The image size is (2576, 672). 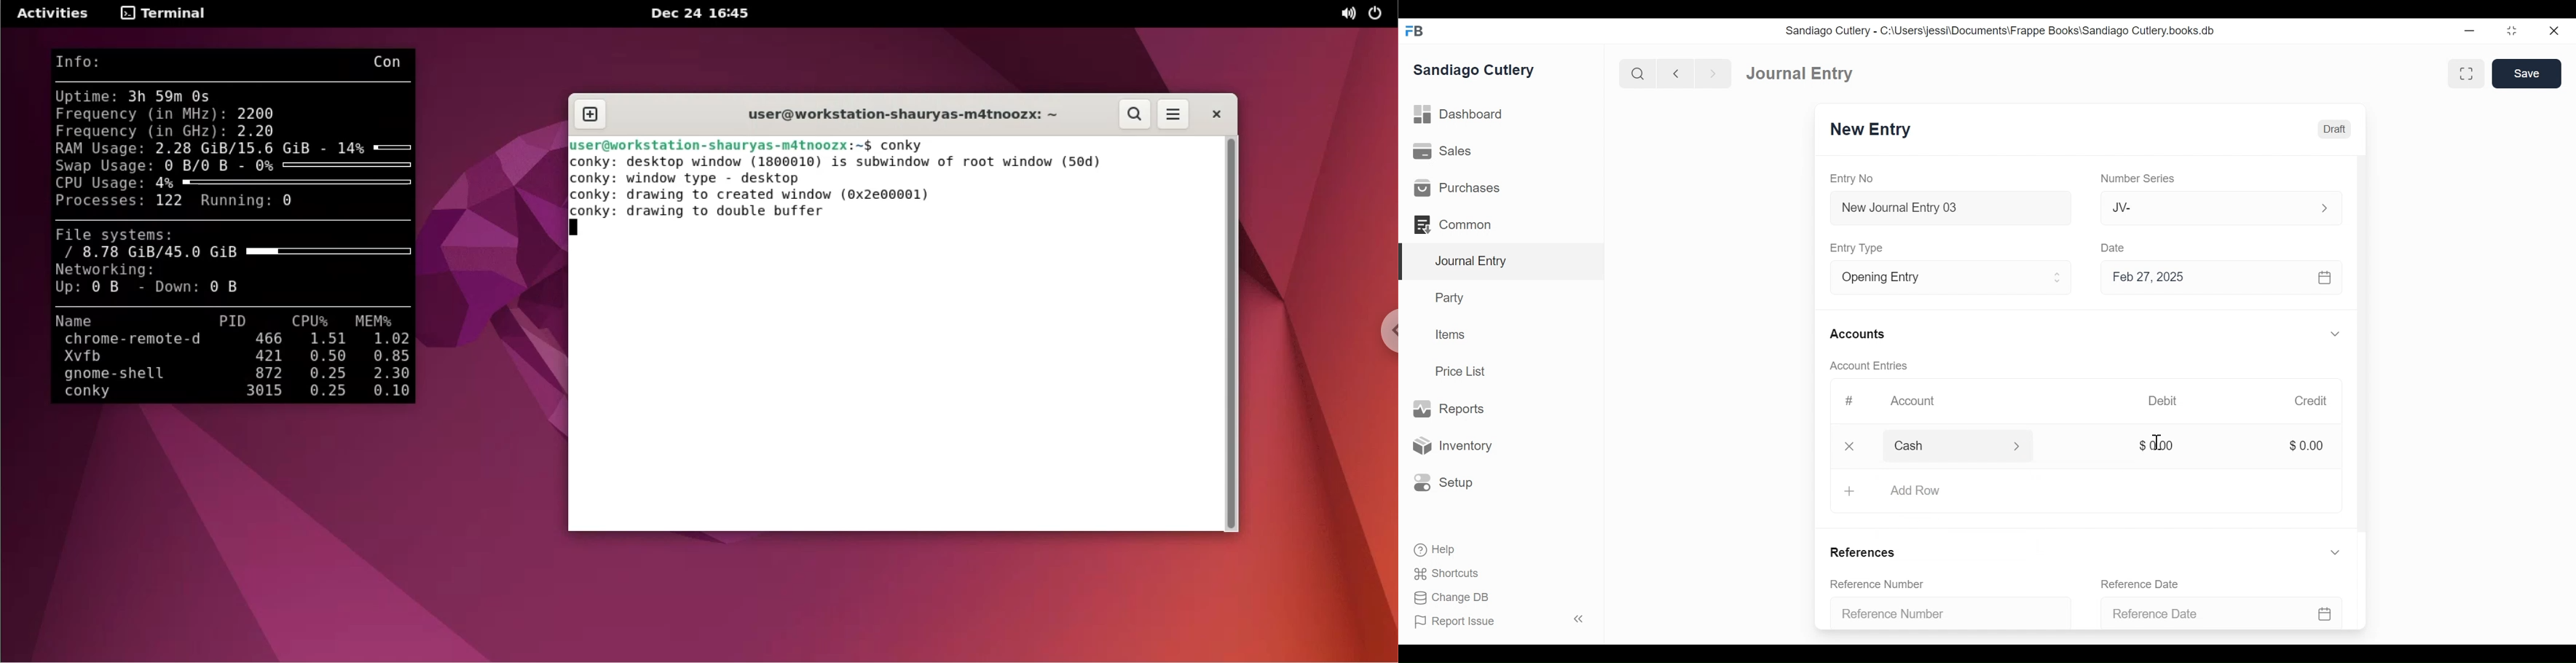 I want to click on New Journal Entry 03, so click(x=1948, y=208).